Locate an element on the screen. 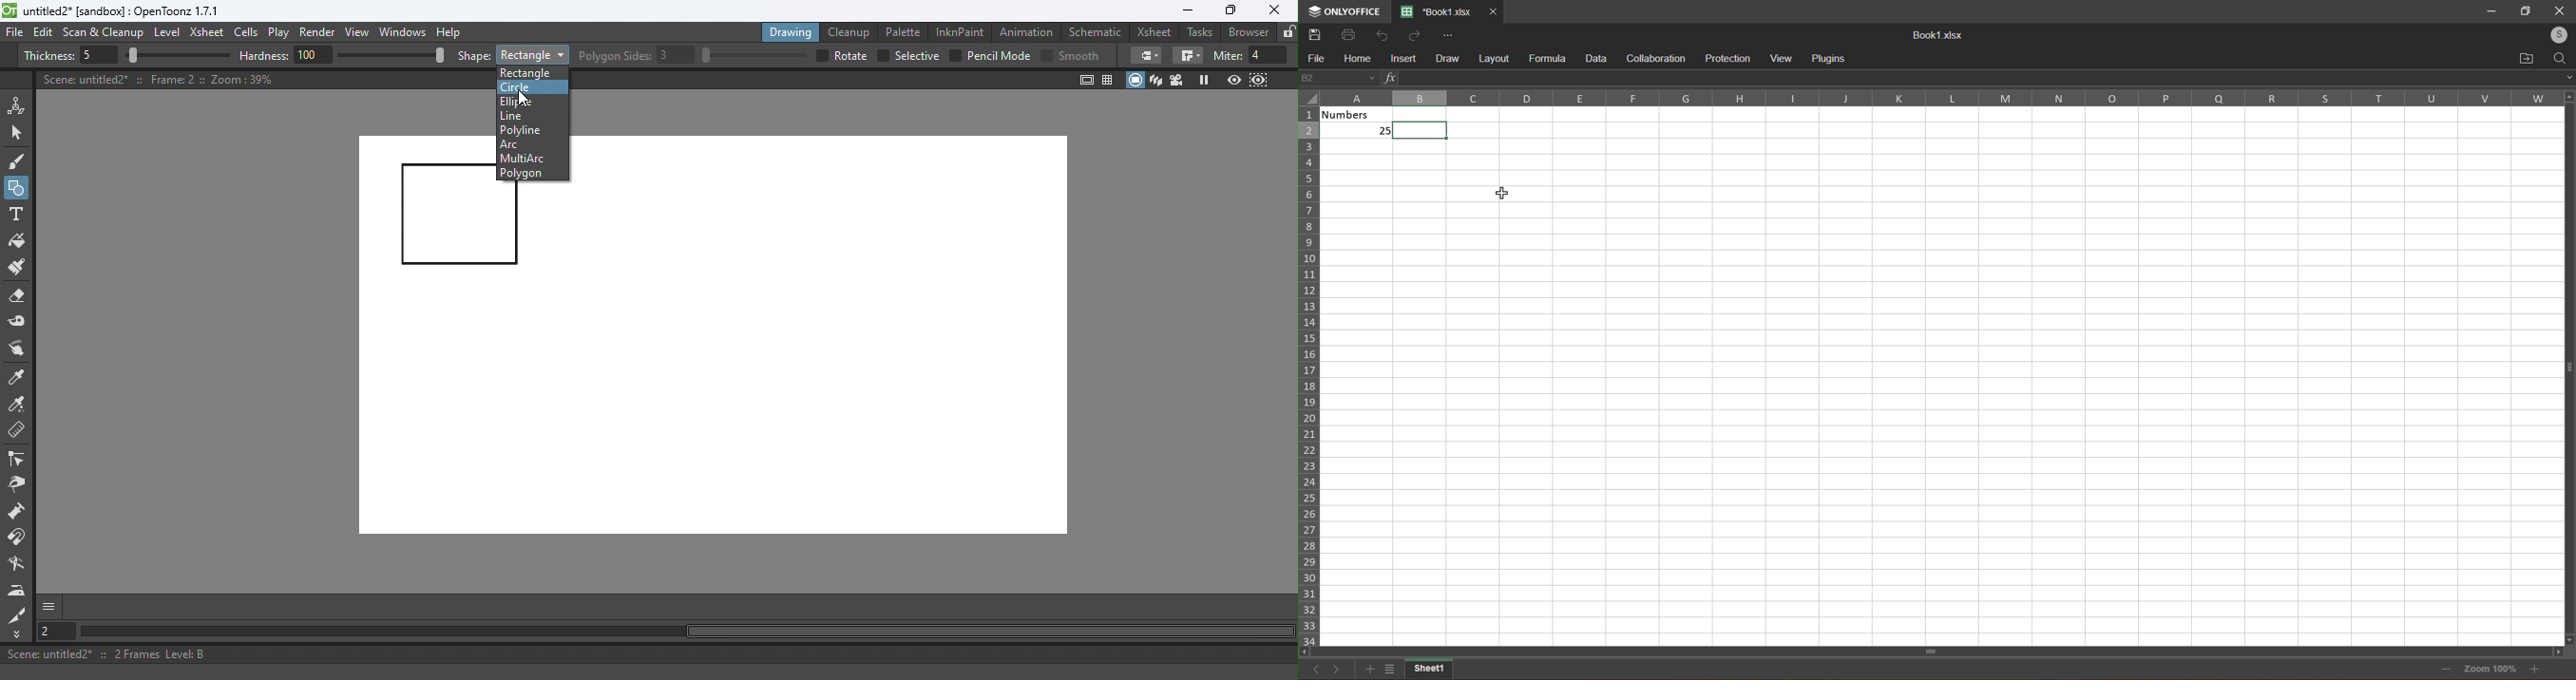 The width and height of the screenshot is (2576, 700). file is located at coordinates (1315, 59).